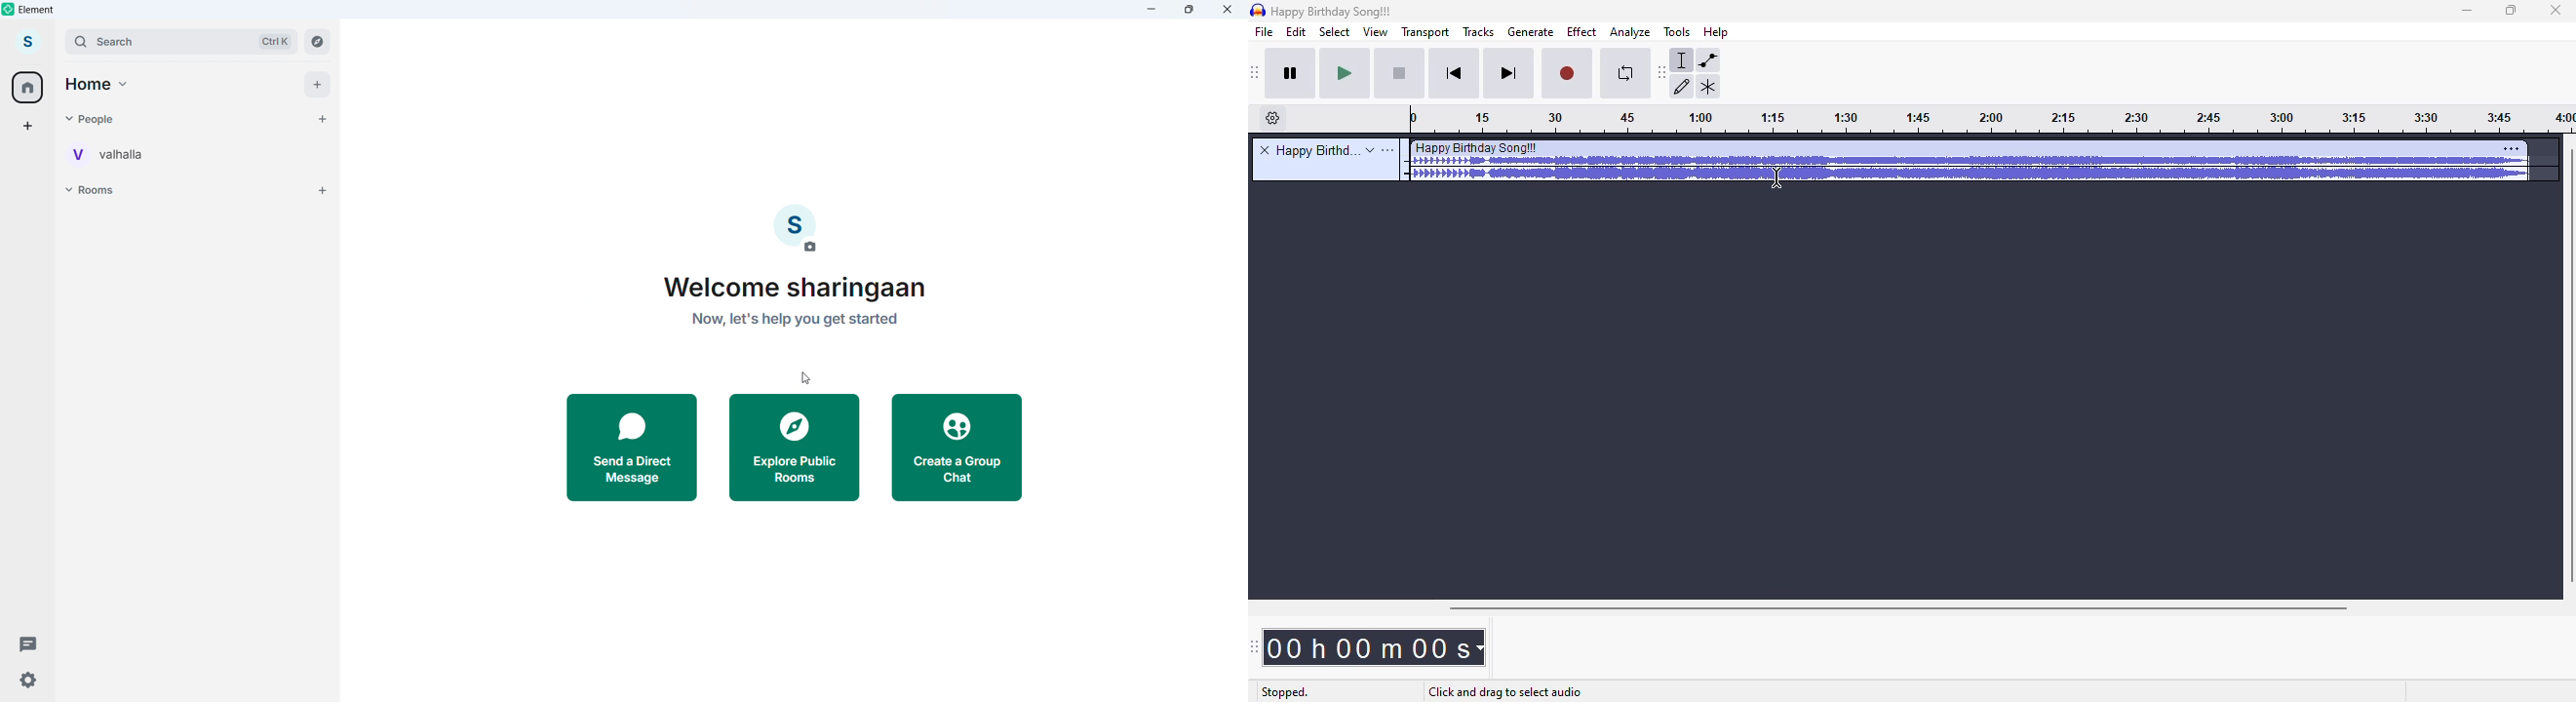 This screenshot has height=728, width=2576. Describe the element at coordinates (1581, 32) in the screenshot. I see `effect` at that location.